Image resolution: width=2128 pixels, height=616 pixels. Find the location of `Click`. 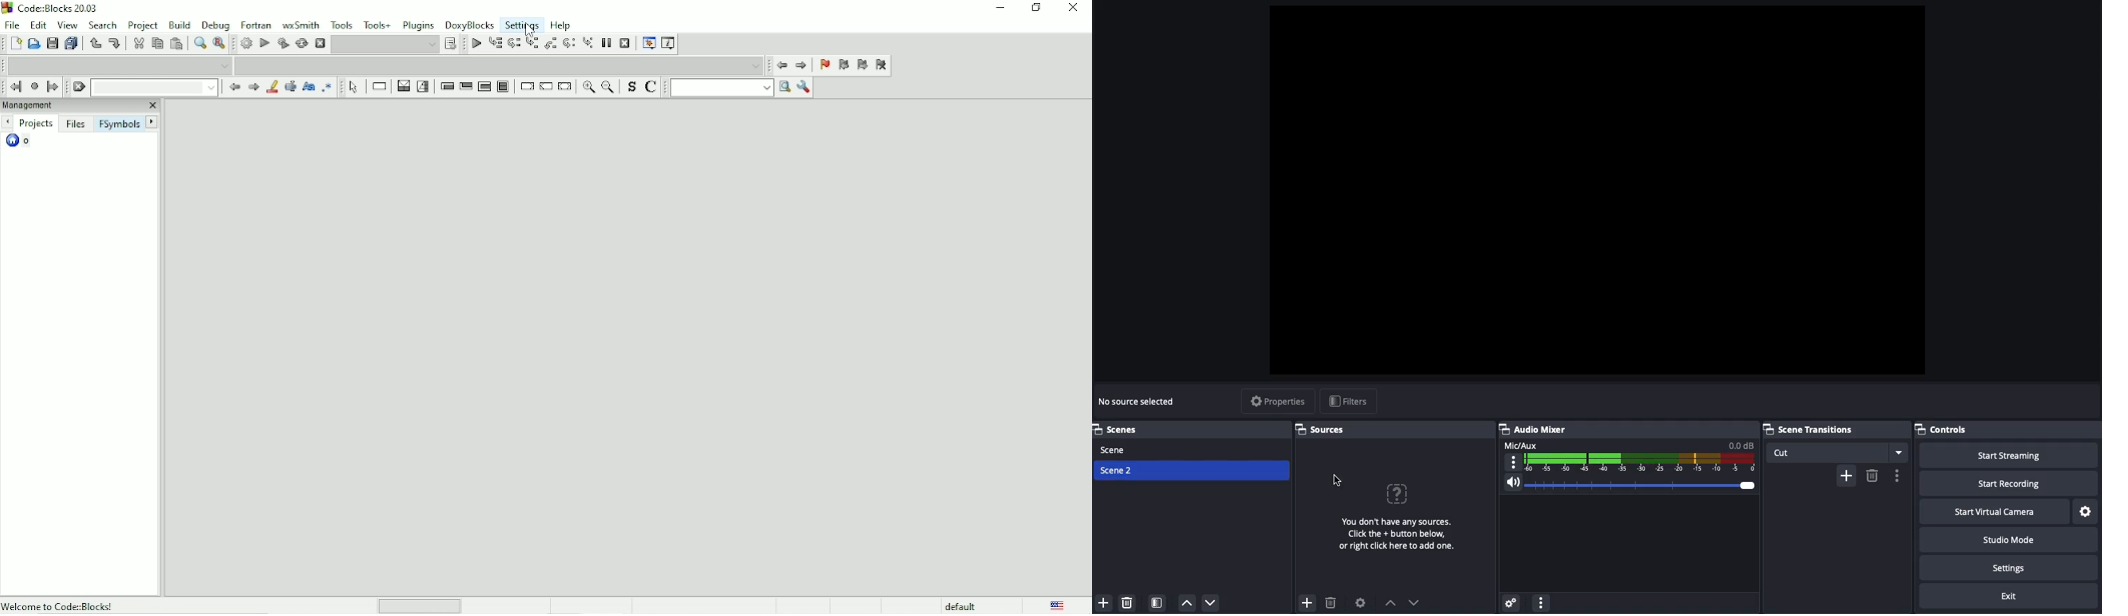

Click is located at coordinates (1338, 482).